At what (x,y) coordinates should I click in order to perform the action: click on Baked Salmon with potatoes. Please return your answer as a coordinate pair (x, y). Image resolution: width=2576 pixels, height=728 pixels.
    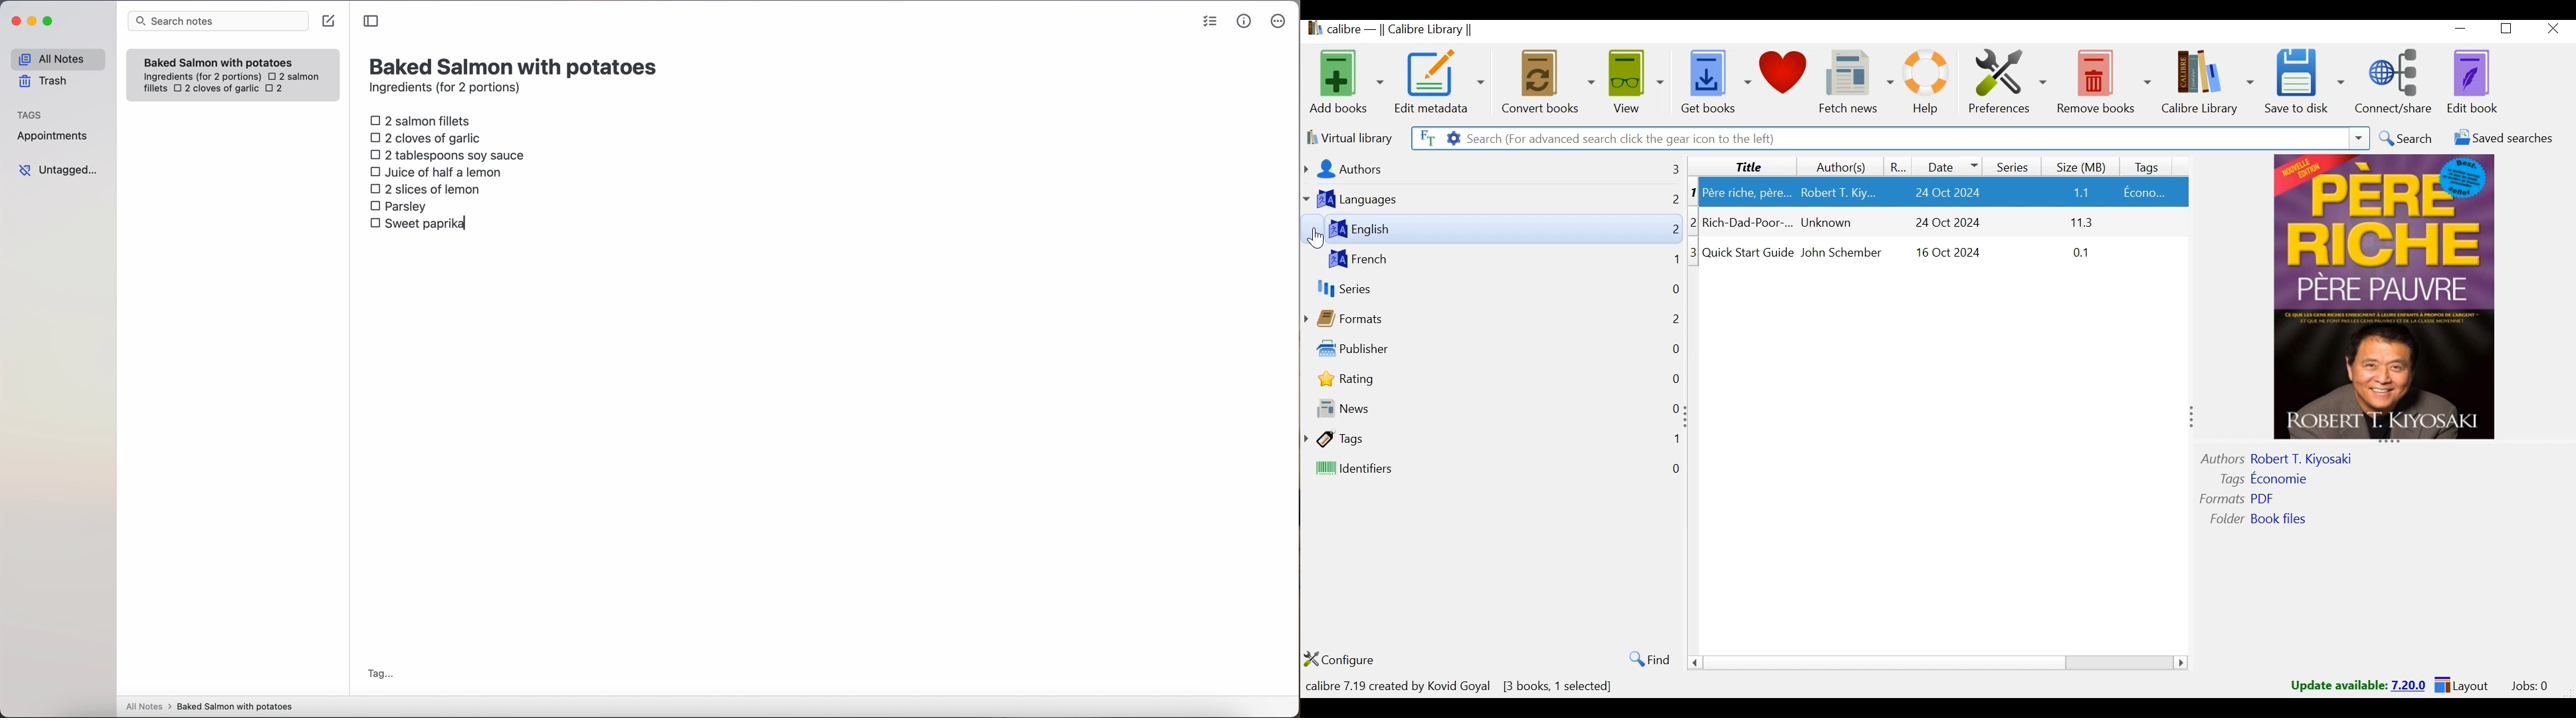
    Looking at the image, I should click on (219, 60).